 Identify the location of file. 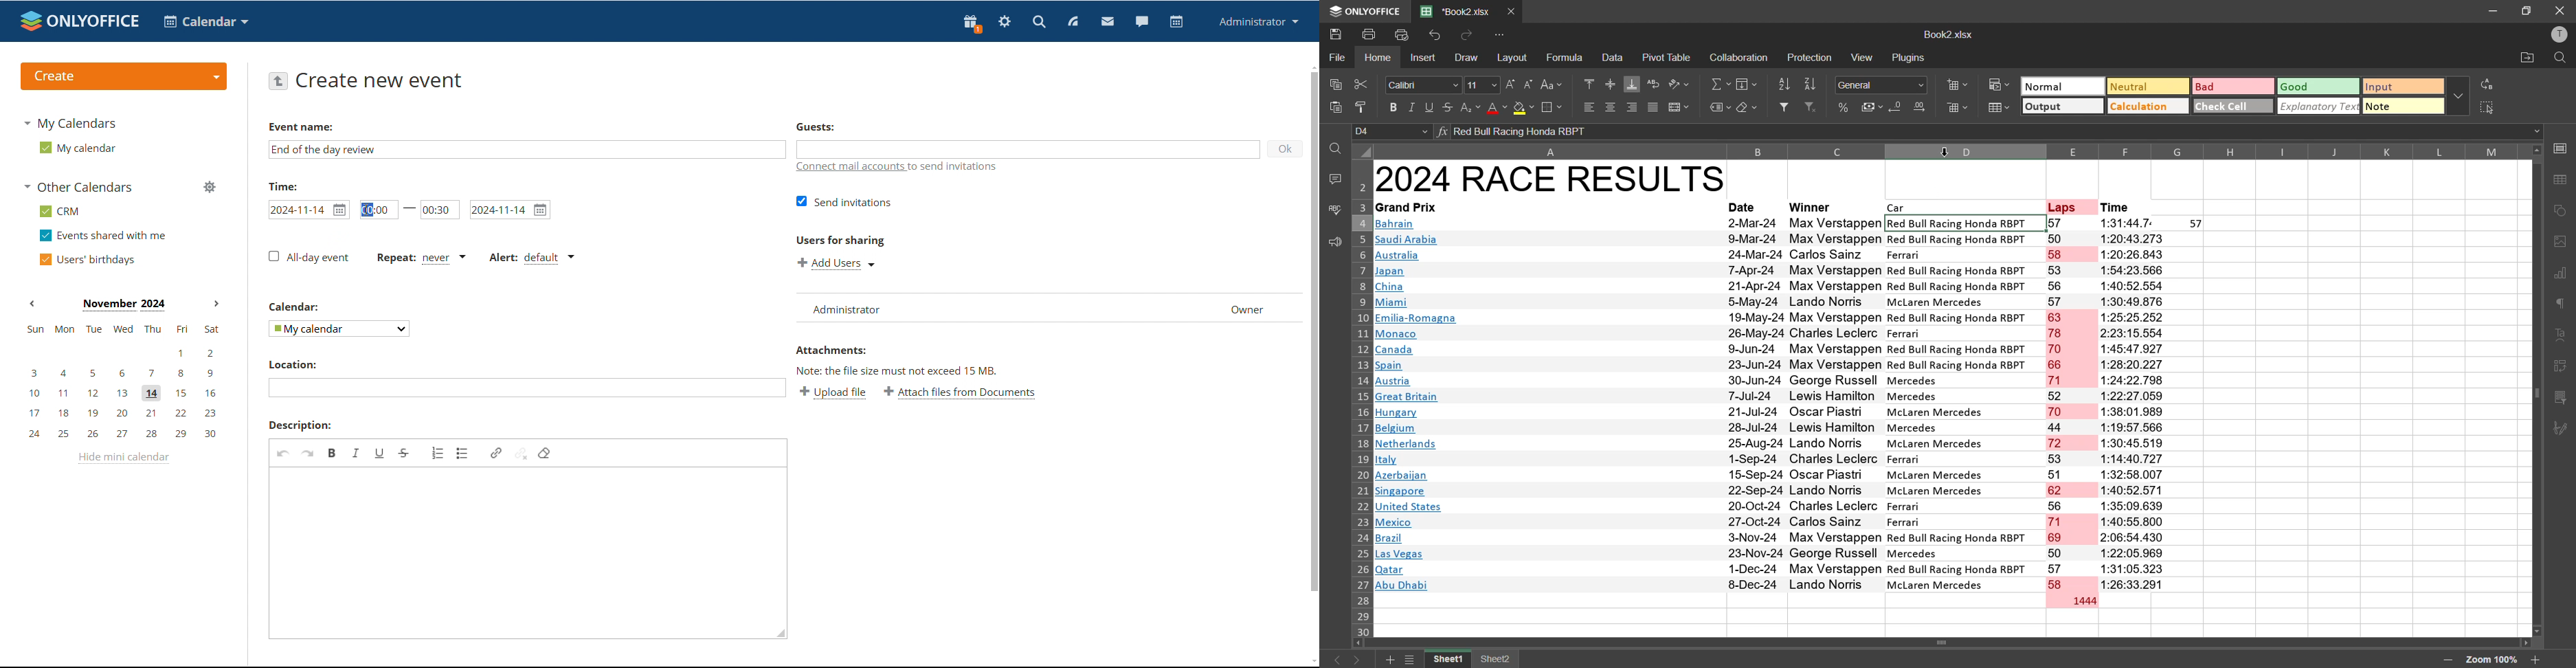
(1338, 56).